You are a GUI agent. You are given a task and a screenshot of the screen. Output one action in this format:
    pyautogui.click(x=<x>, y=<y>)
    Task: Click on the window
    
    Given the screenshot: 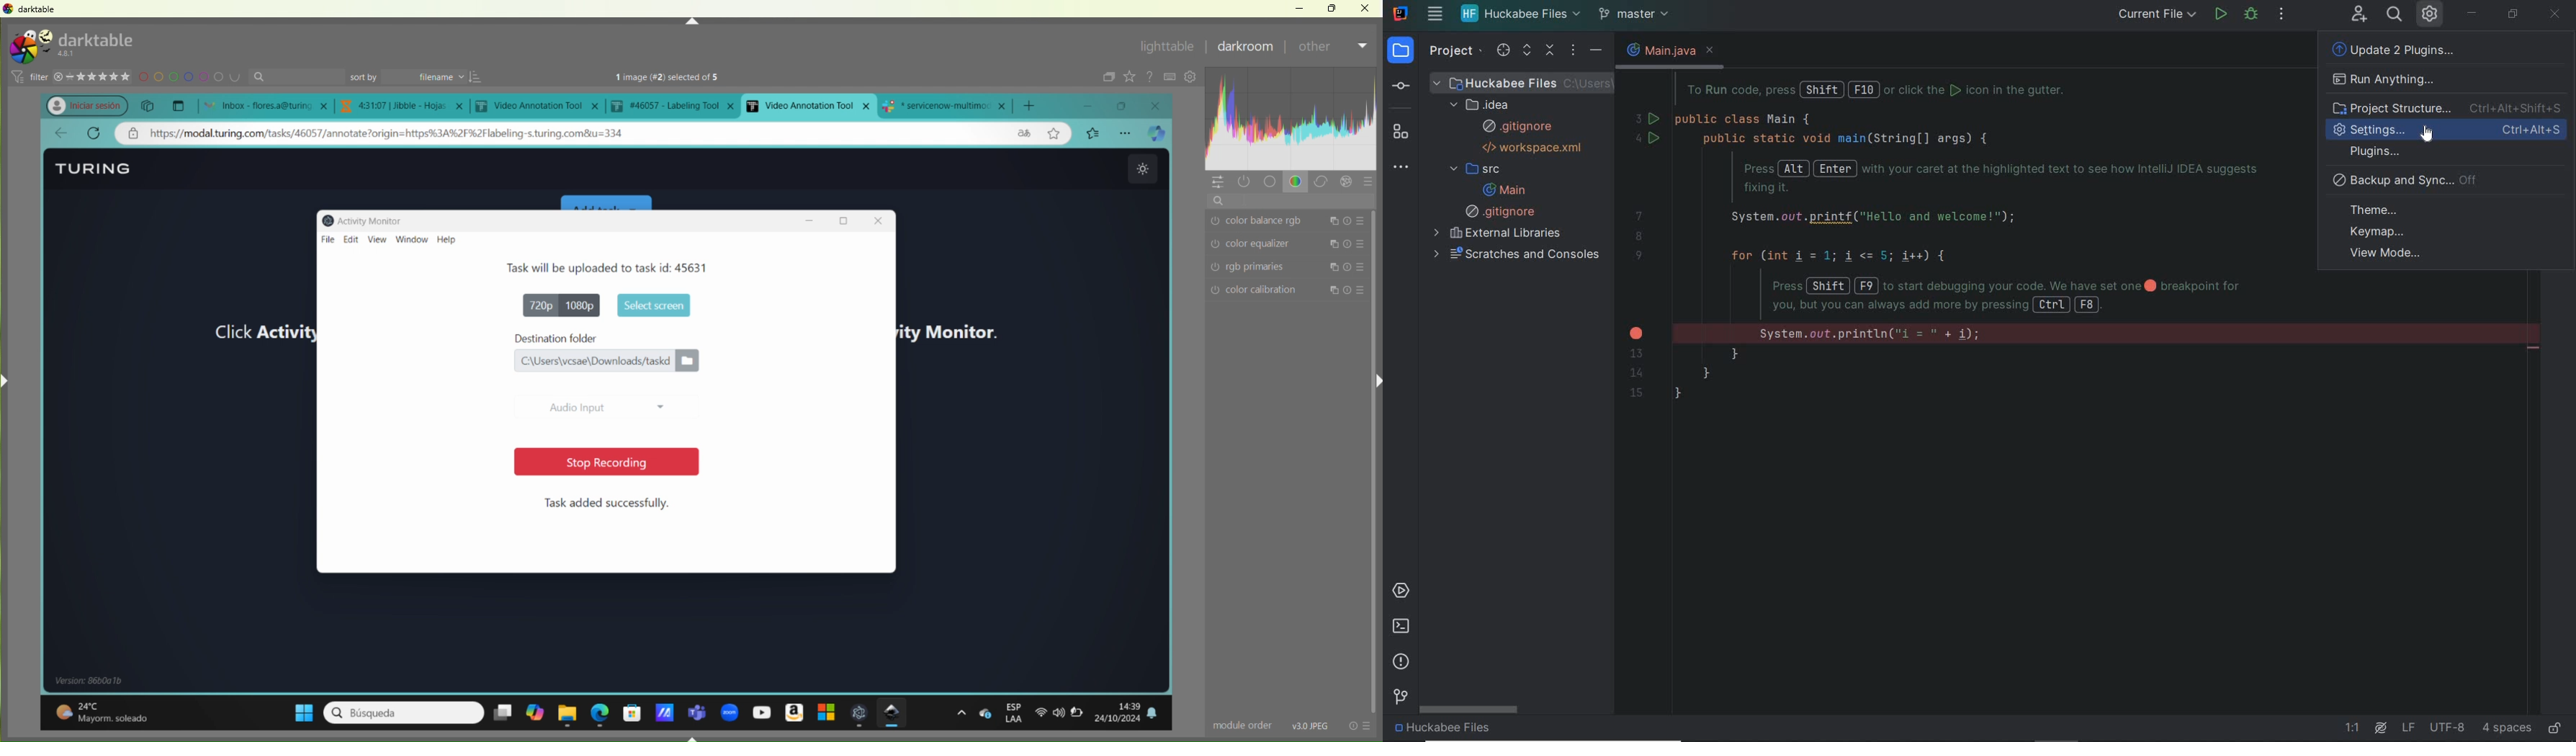 What is the action you would take?
    pyautogui.click(x=413, y=240)
    